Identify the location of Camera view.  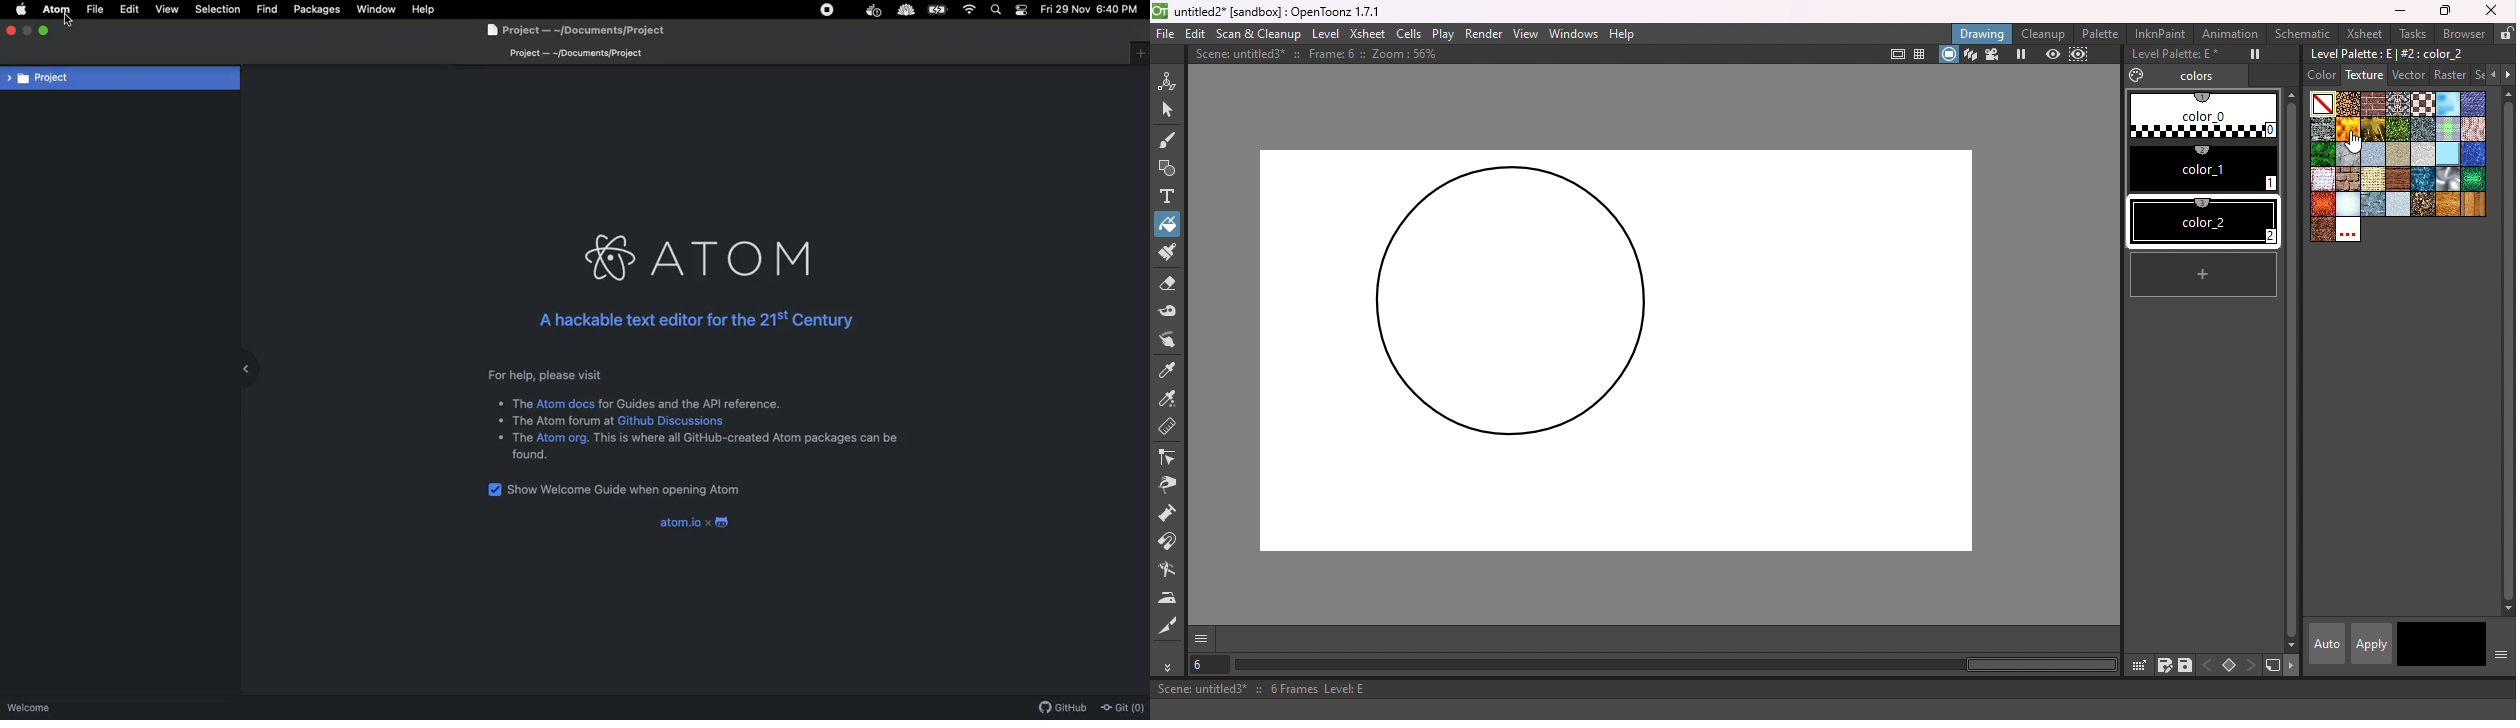
(1995, 54).